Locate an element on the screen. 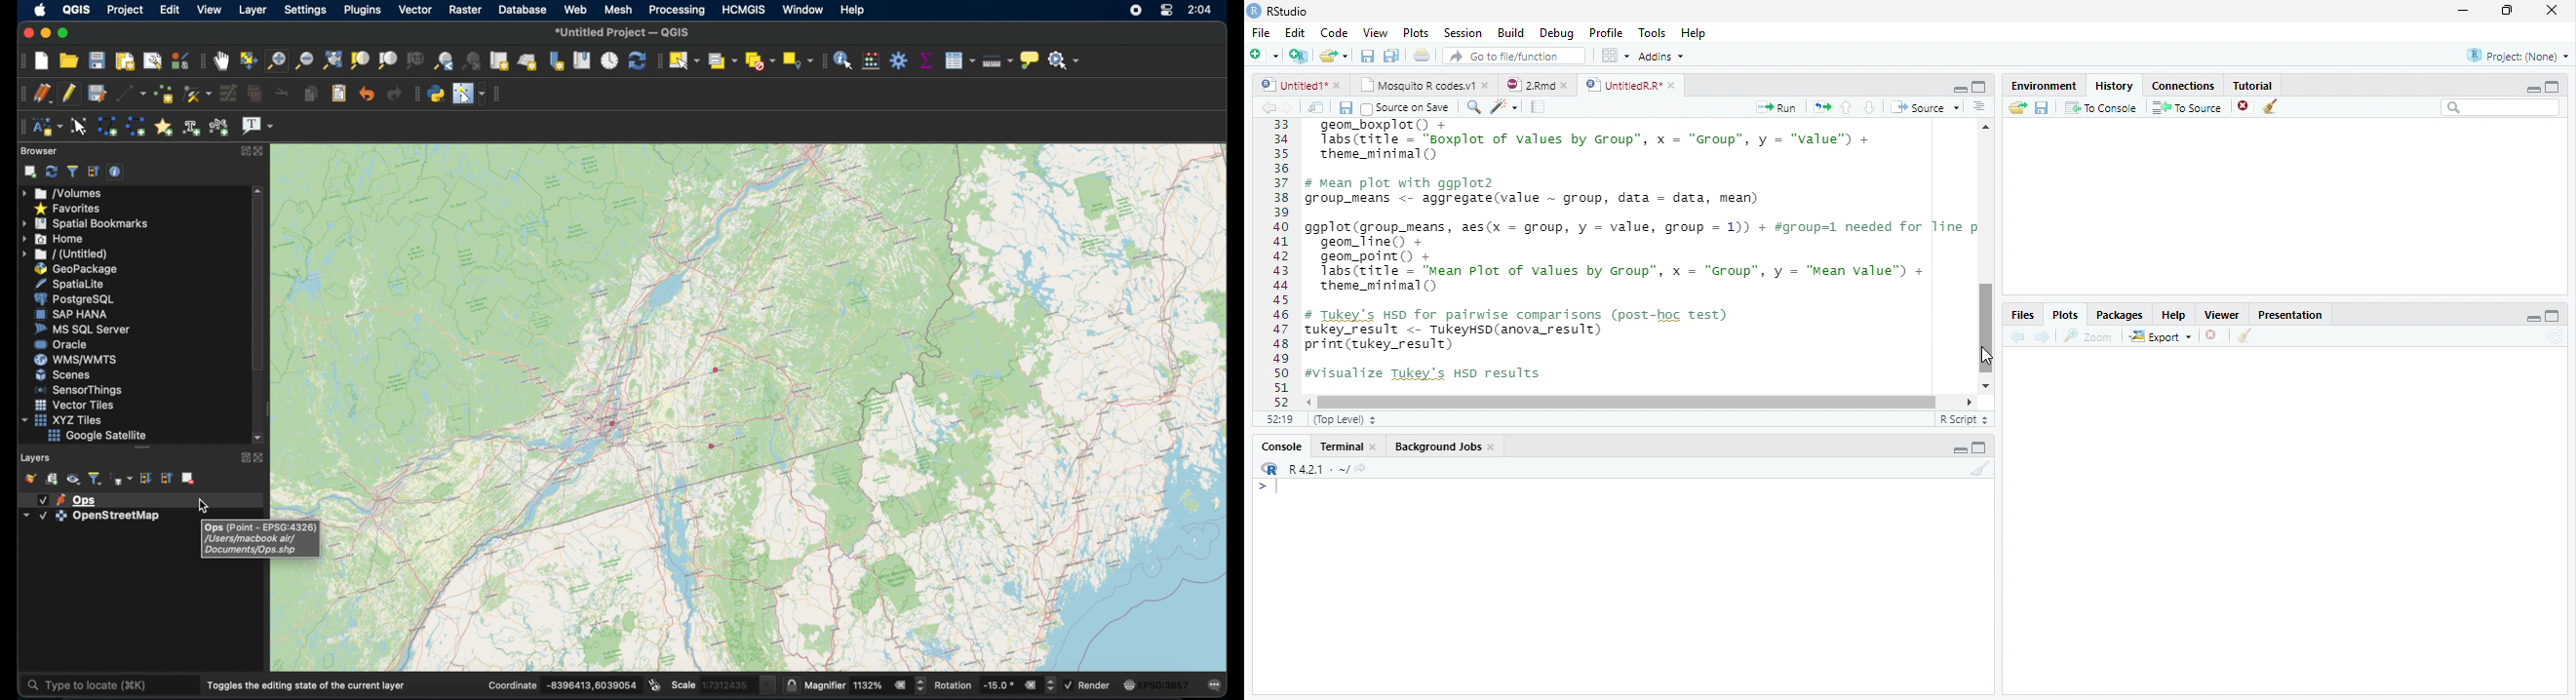 The width and height of the screenshot is (2576, 700). Scrollbar is located at coordinates (1983, 257).